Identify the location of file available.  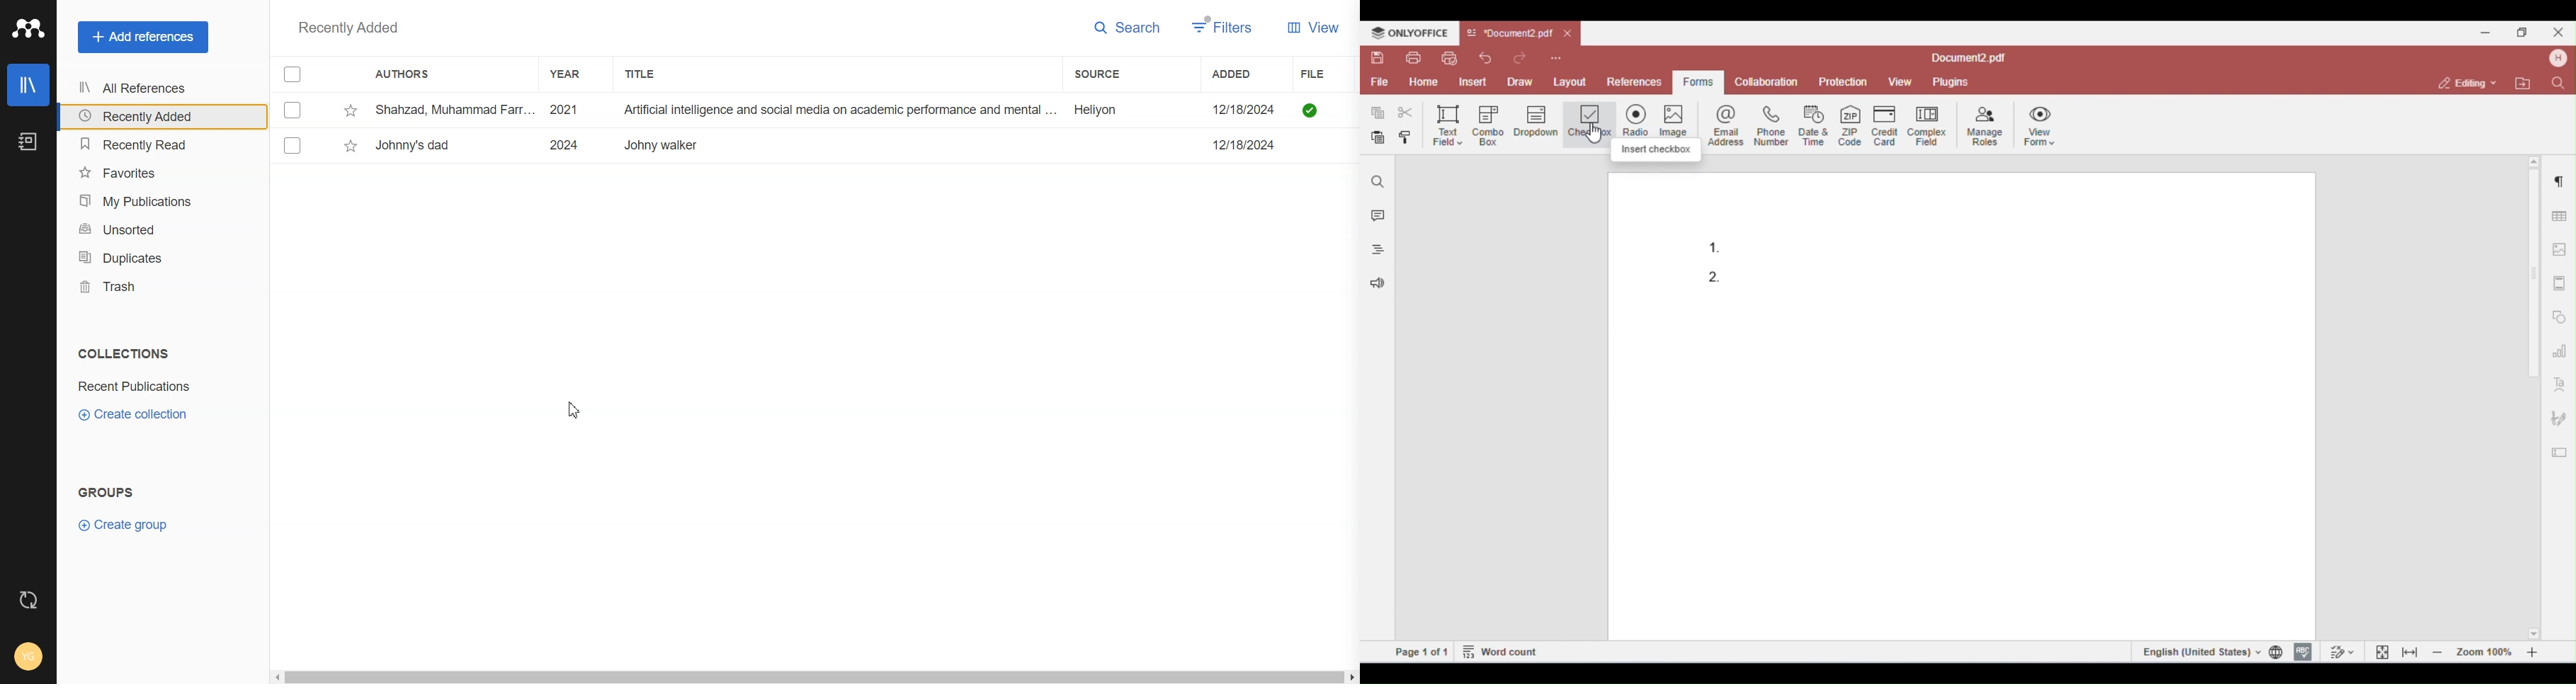
(1310, 110).